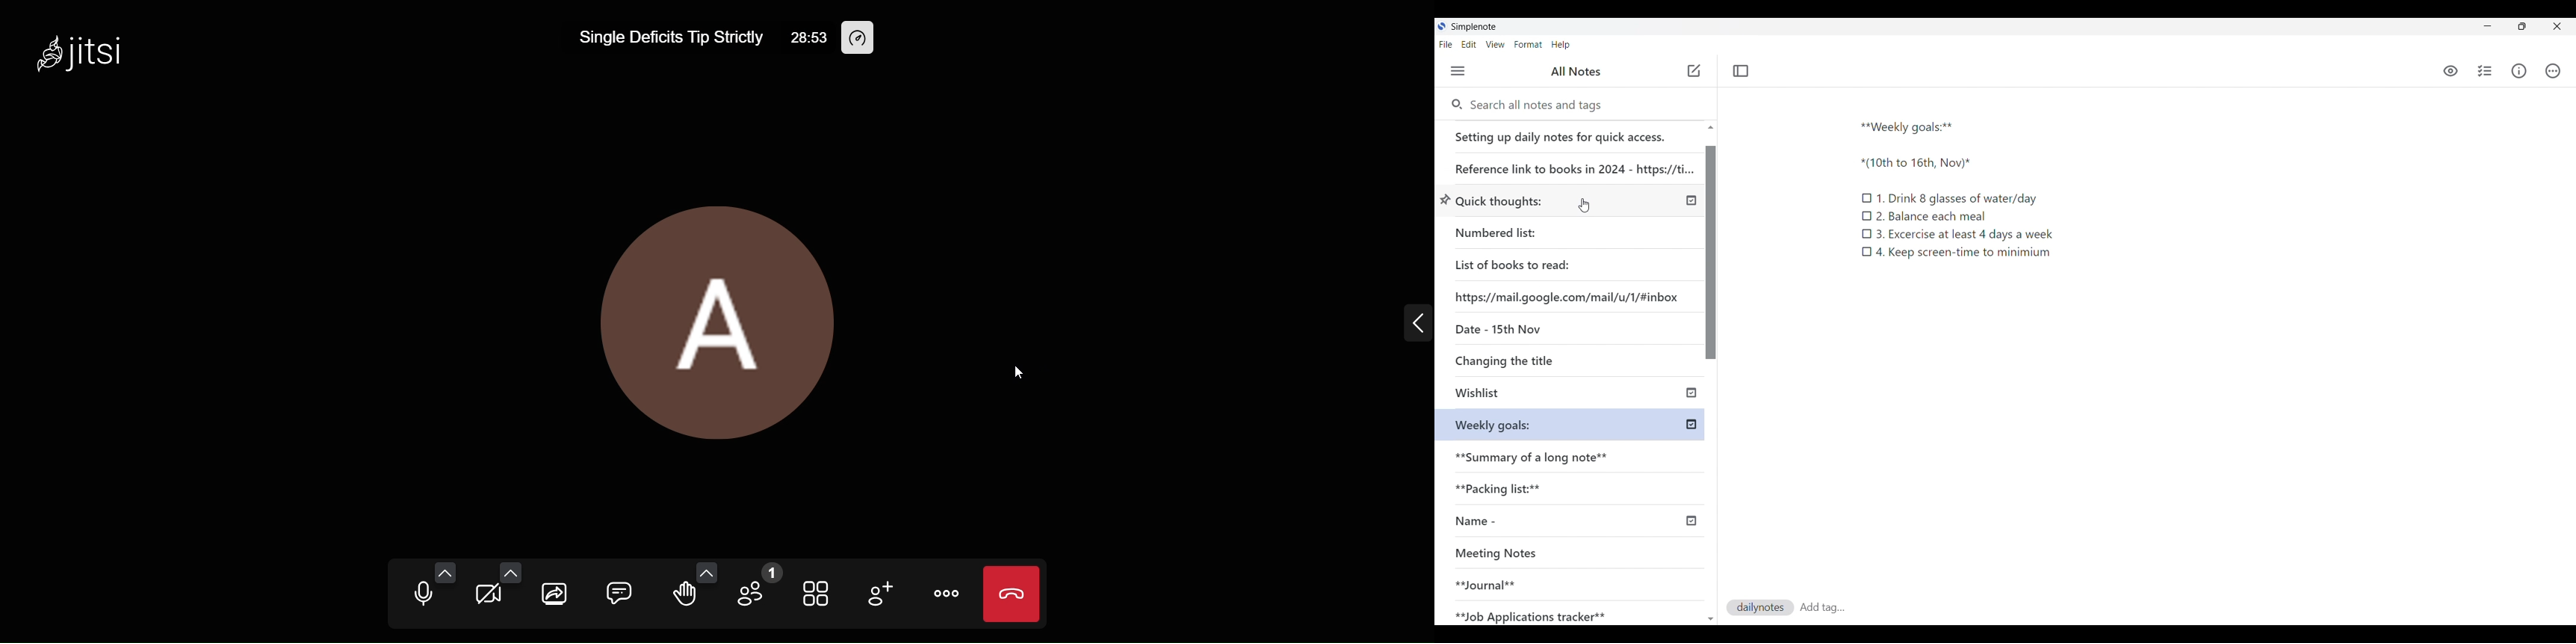 The width and height of the screenshot is (2576, 644). Describe the element at coordinates (1691, 425) in the screenshot. I see `published` at that location.